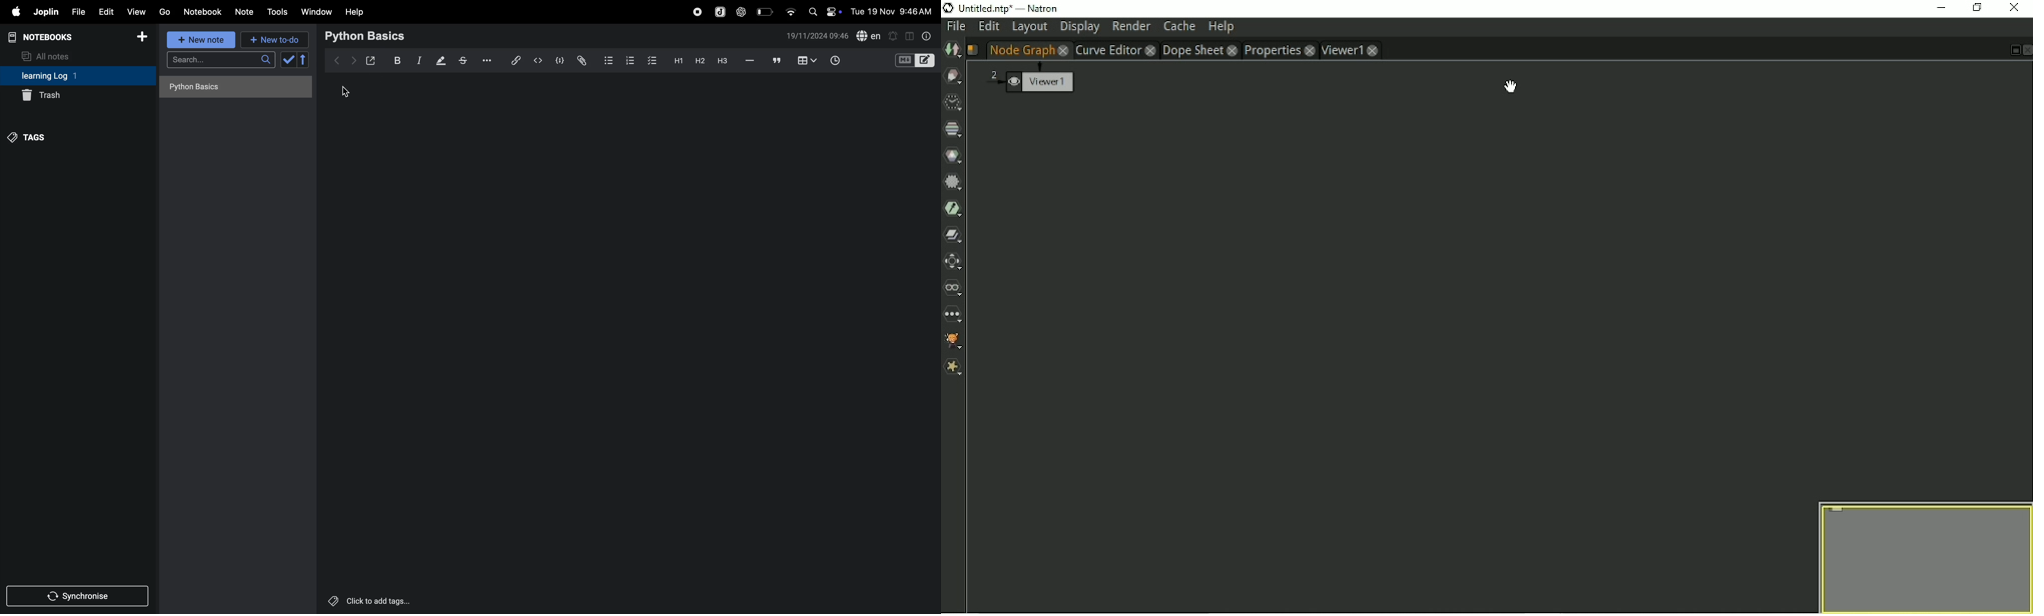 The width and height of the screenshot is (2044, 616). I want to click on add time, so click(845, 61).